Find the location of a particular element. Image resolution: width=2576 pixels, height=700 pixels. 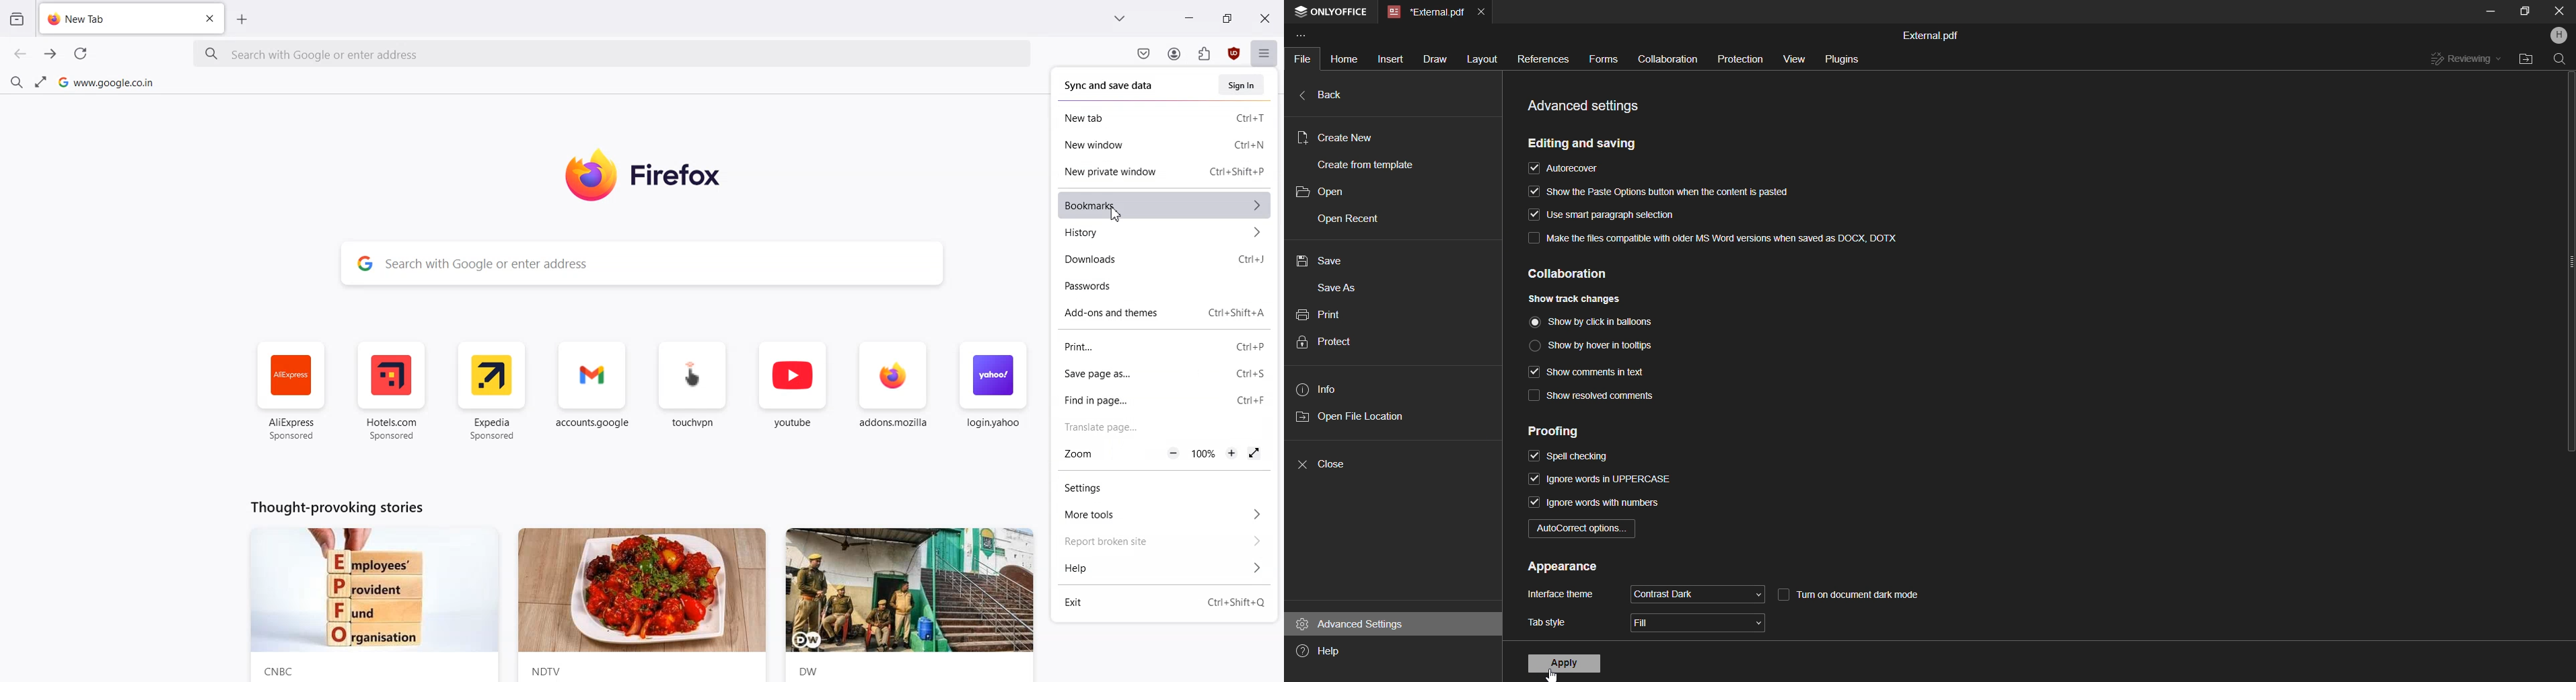

New tab is located at coordinates (1125, 118).